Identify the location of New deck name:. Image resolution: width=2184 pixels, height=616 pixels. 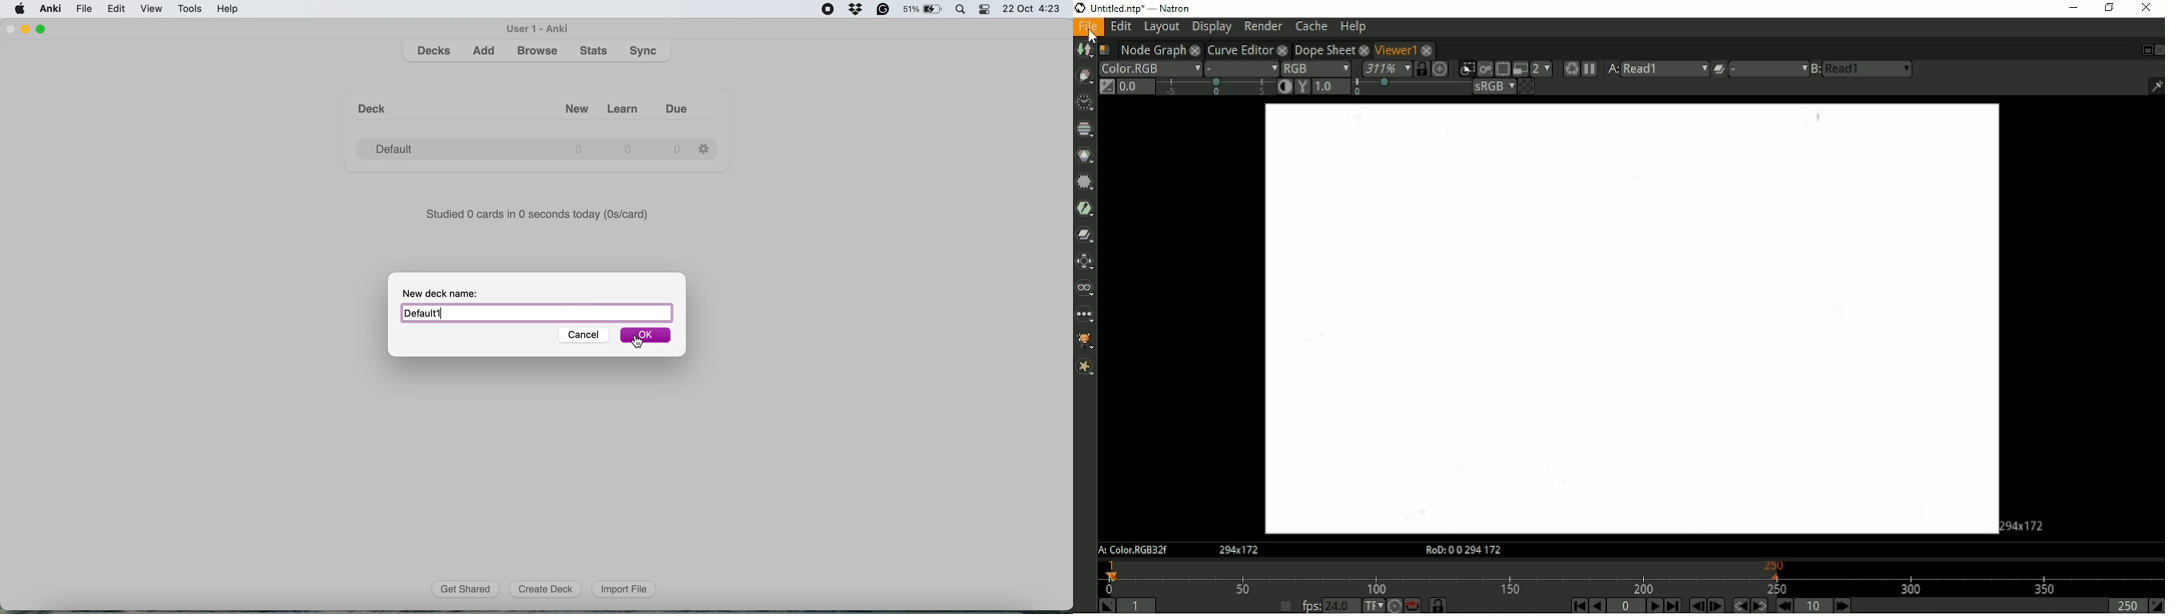
(449, 292).